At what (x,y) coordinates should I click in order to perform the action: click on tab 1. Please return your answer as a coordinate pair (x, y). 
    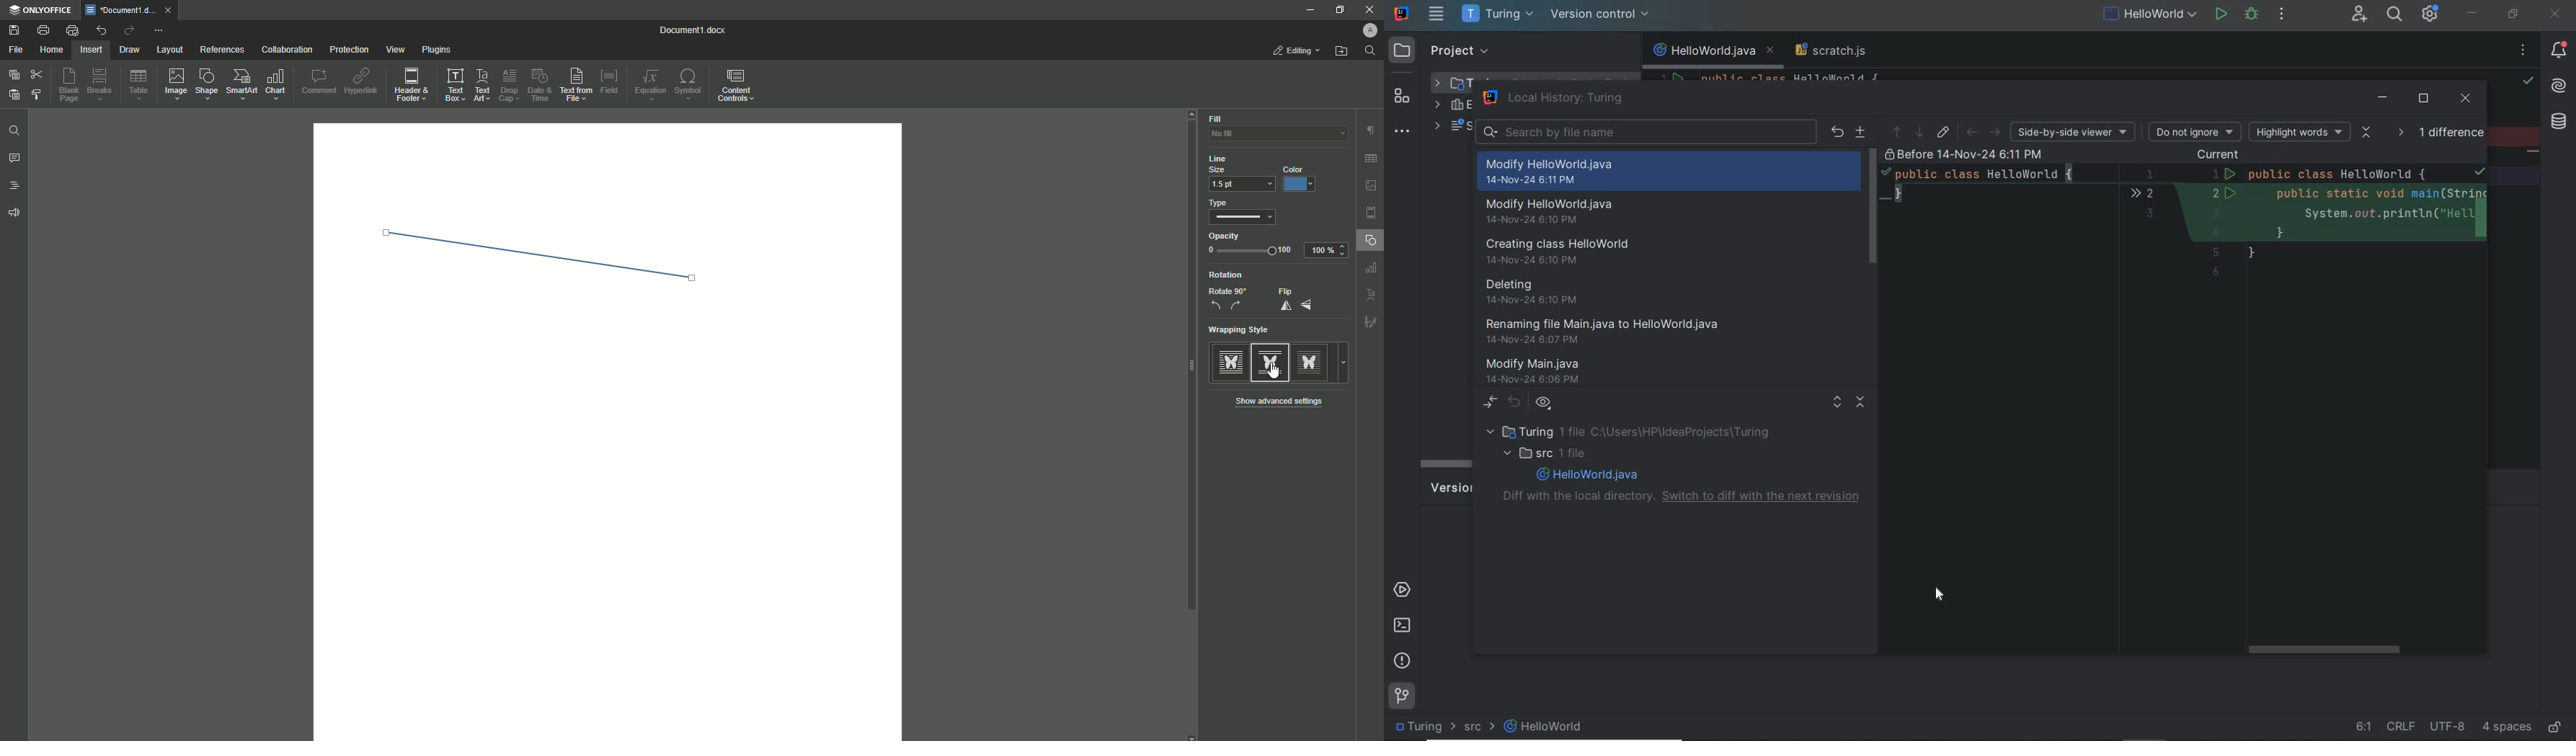
    Looking at the image, I should click on (133, 10).